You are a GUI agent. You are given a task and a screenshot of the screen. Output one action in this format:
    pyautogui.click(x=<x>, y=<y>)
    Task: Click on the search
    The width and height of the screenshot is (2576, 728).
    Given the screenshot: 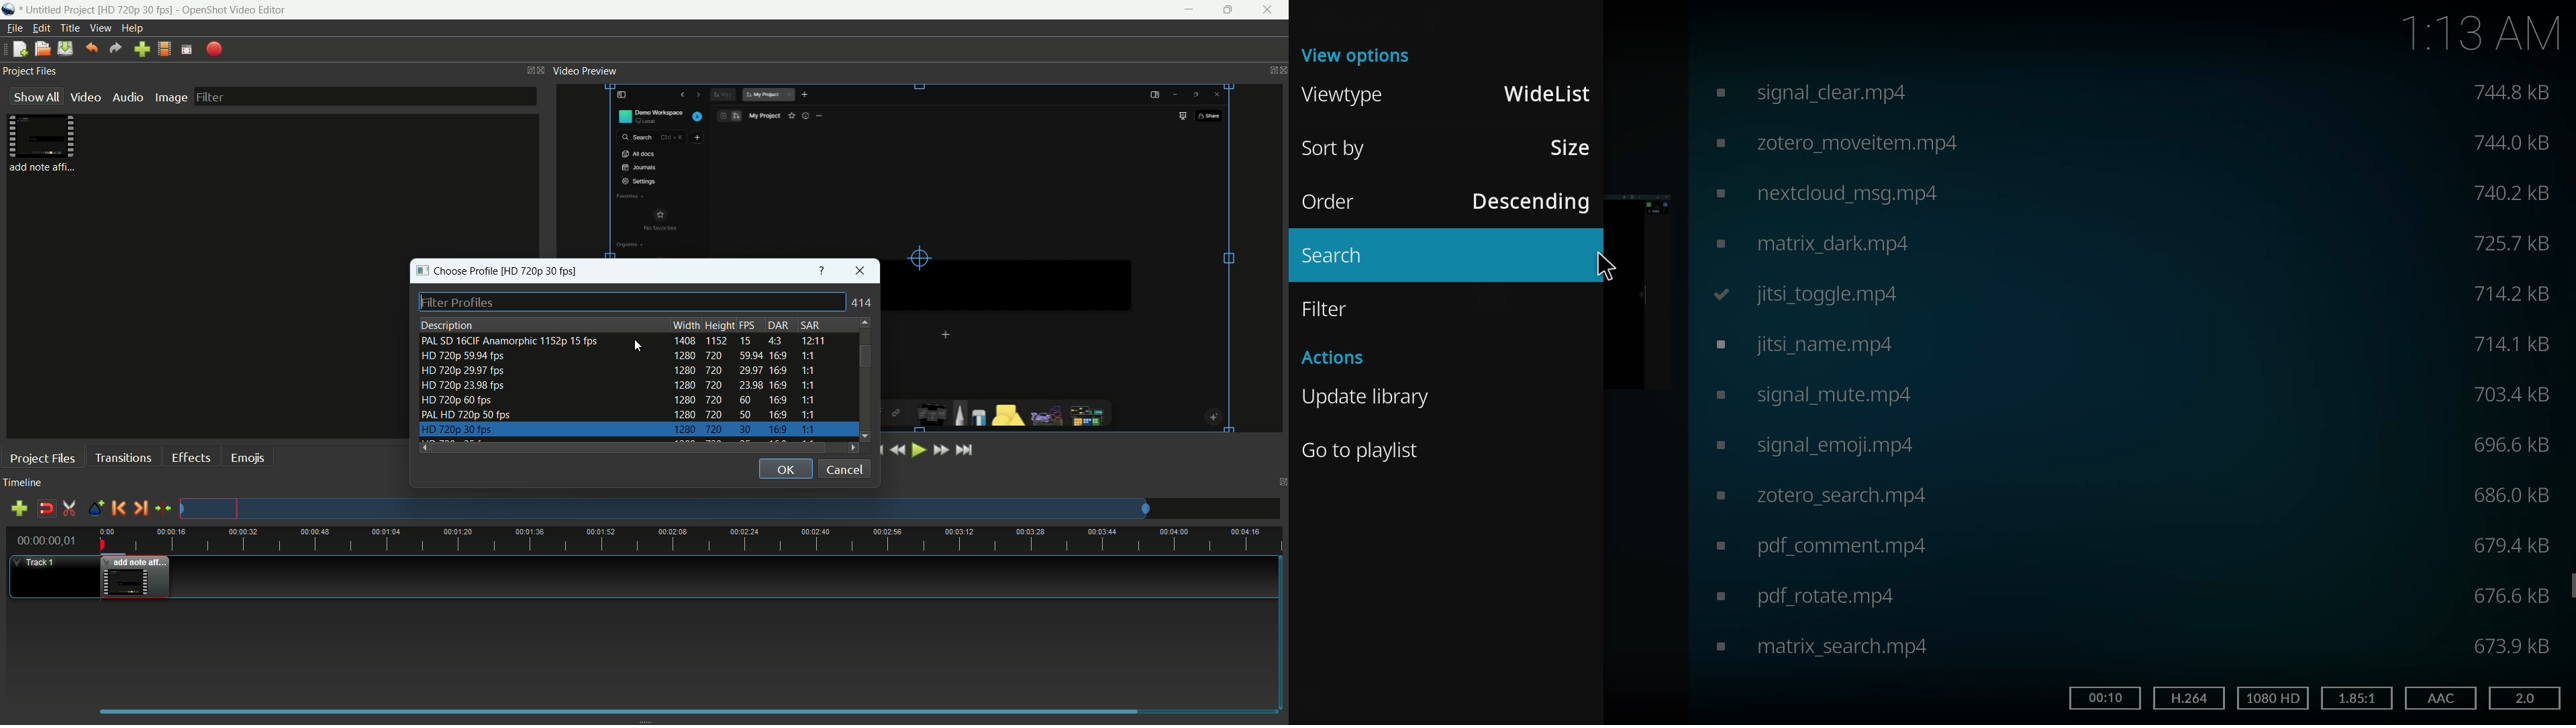 What is the action you would take?
    pyautogui.click(x=1447, y=255)
    